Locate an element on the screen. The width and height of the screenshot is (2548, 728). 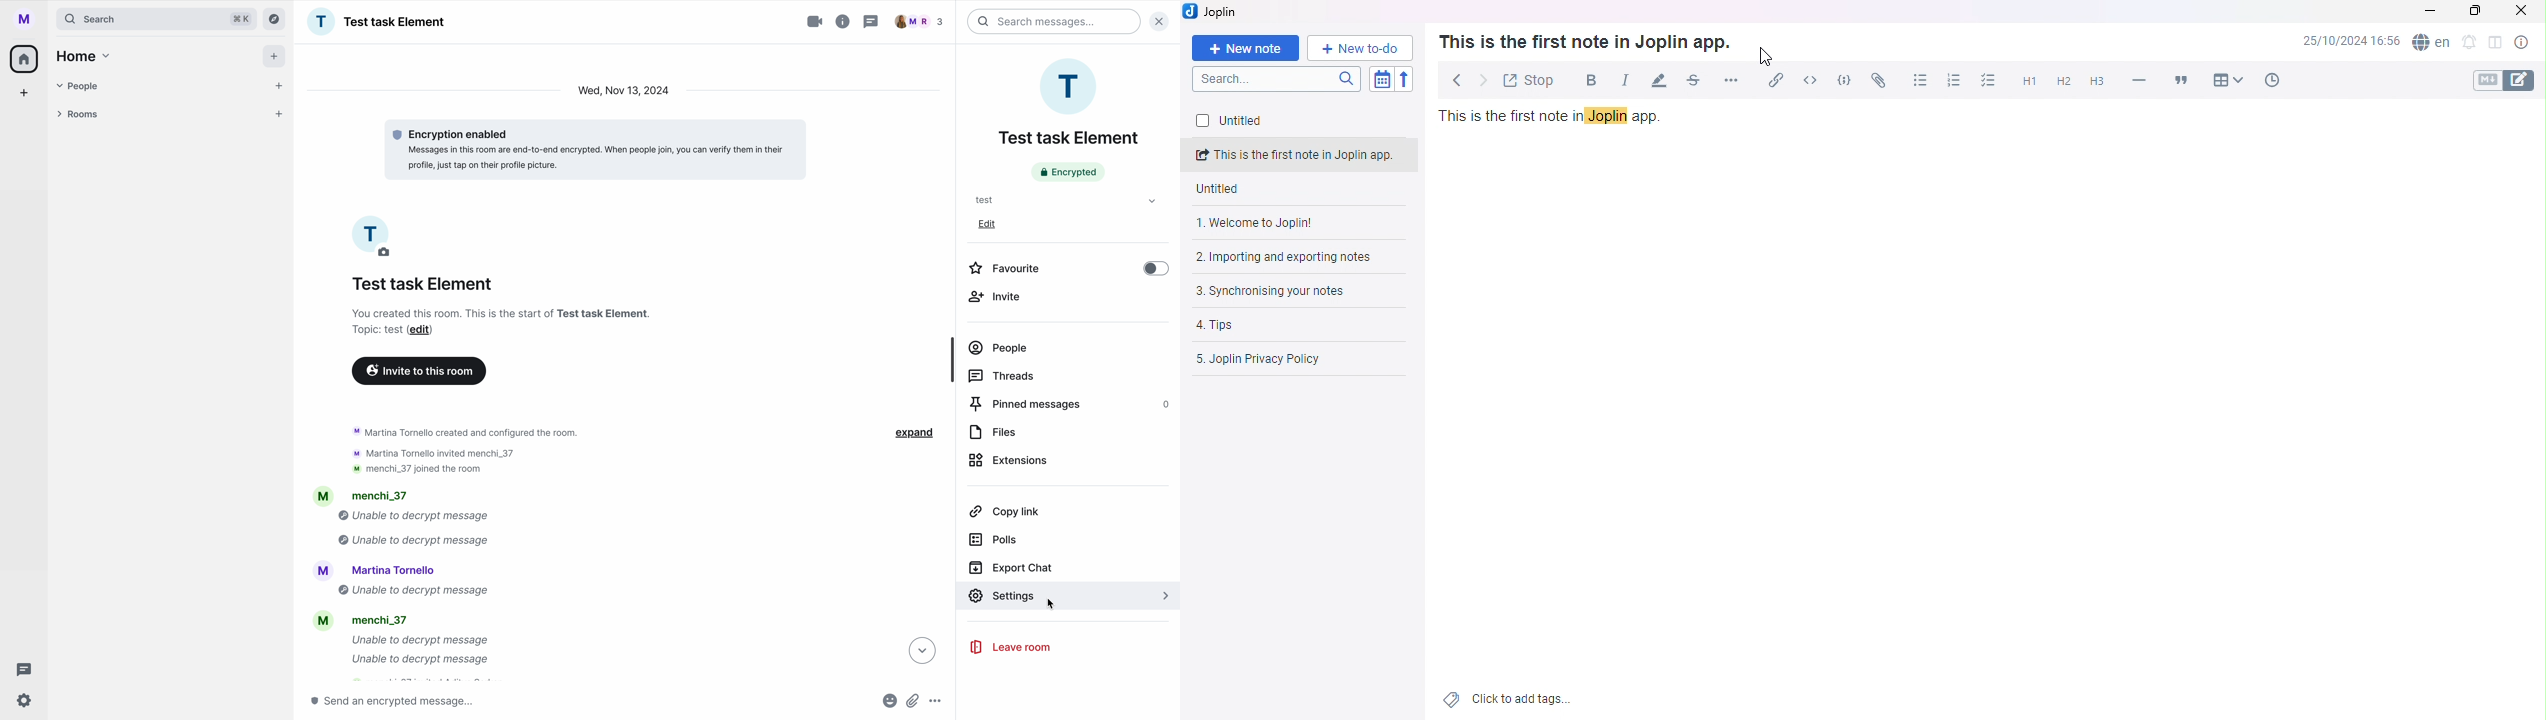
Italic is located at coordinates (1620, 80).